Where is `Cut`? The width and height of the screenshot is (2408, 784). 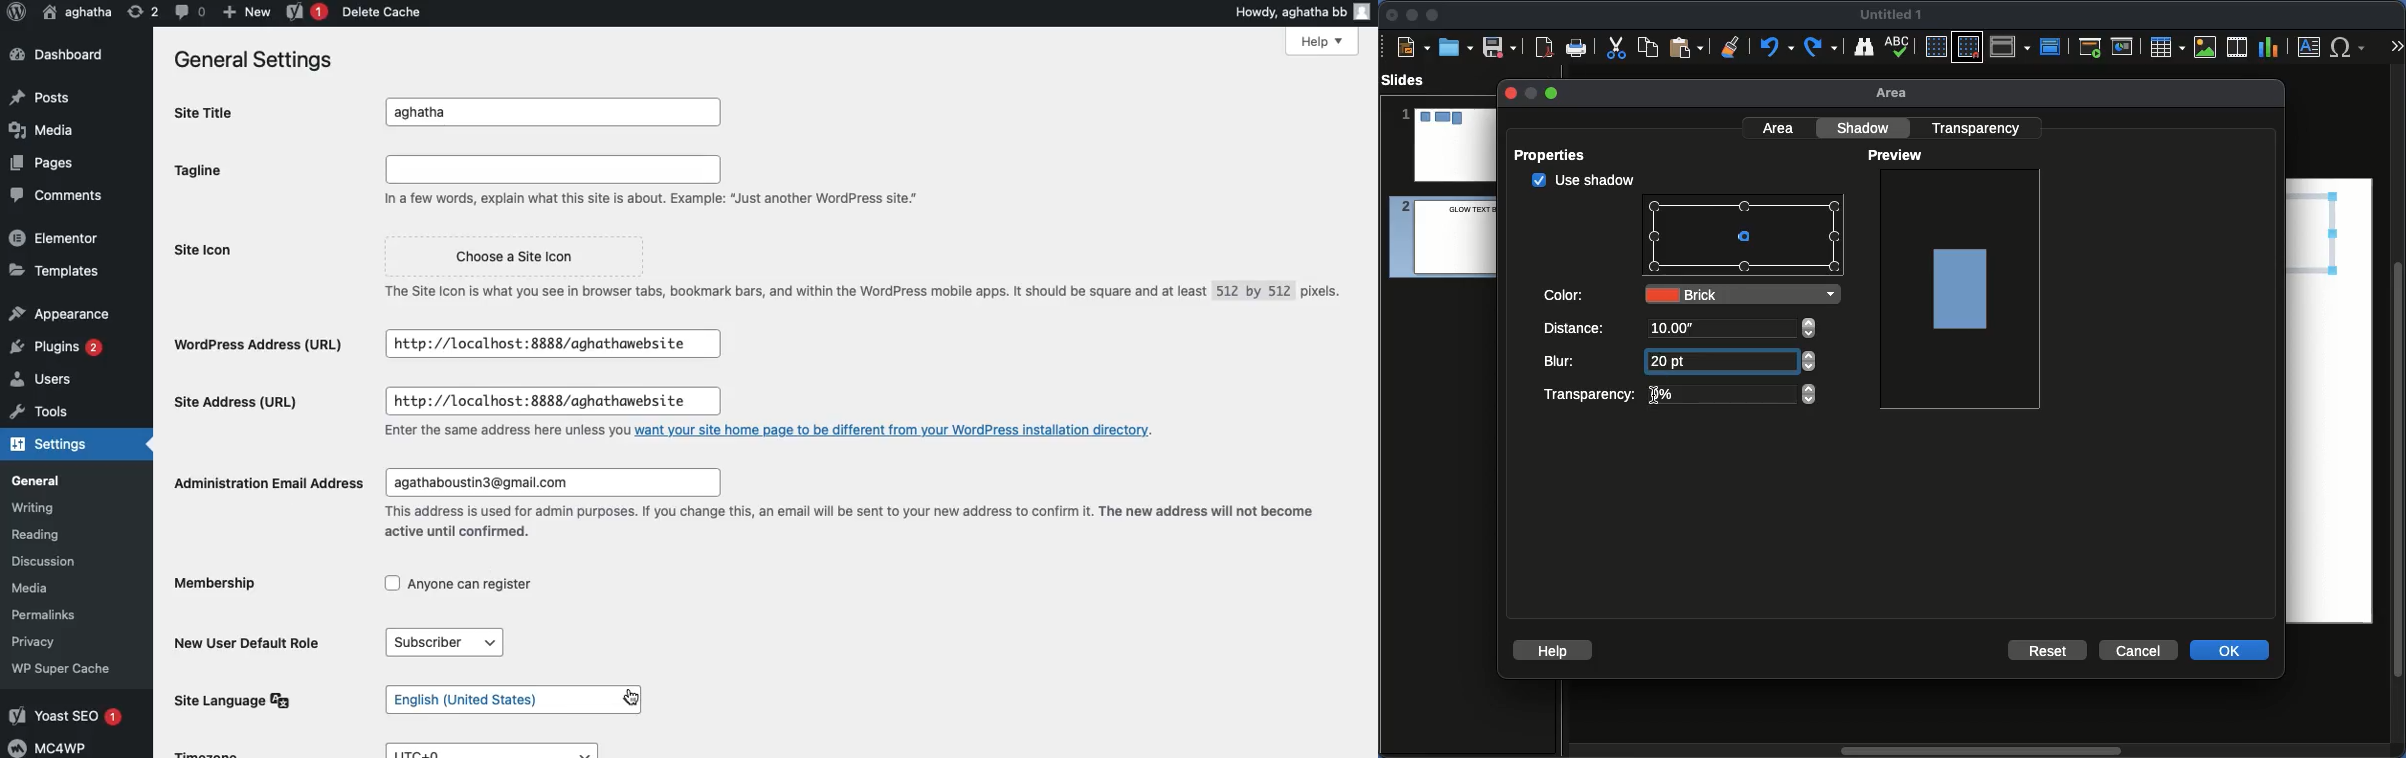 Cut is located at coordinates (1616, 47).